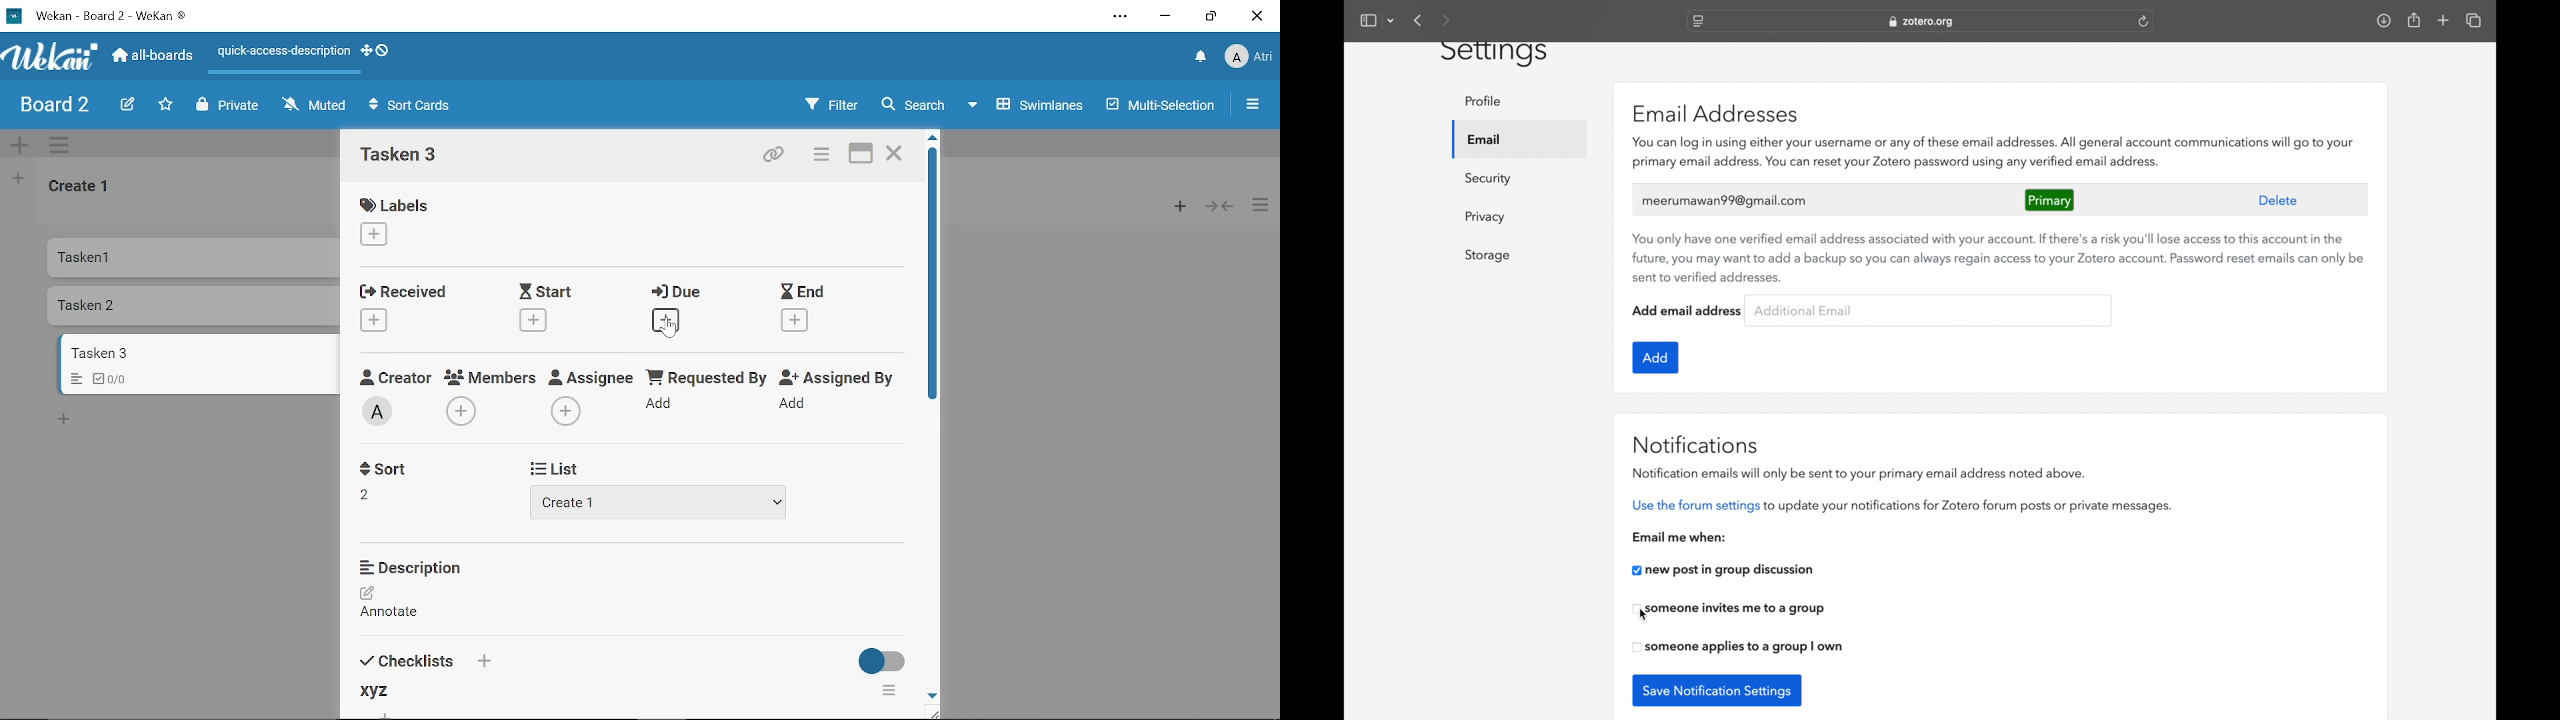 The image size is (2576, 728). I want to click on previous, so click(1419, 20).